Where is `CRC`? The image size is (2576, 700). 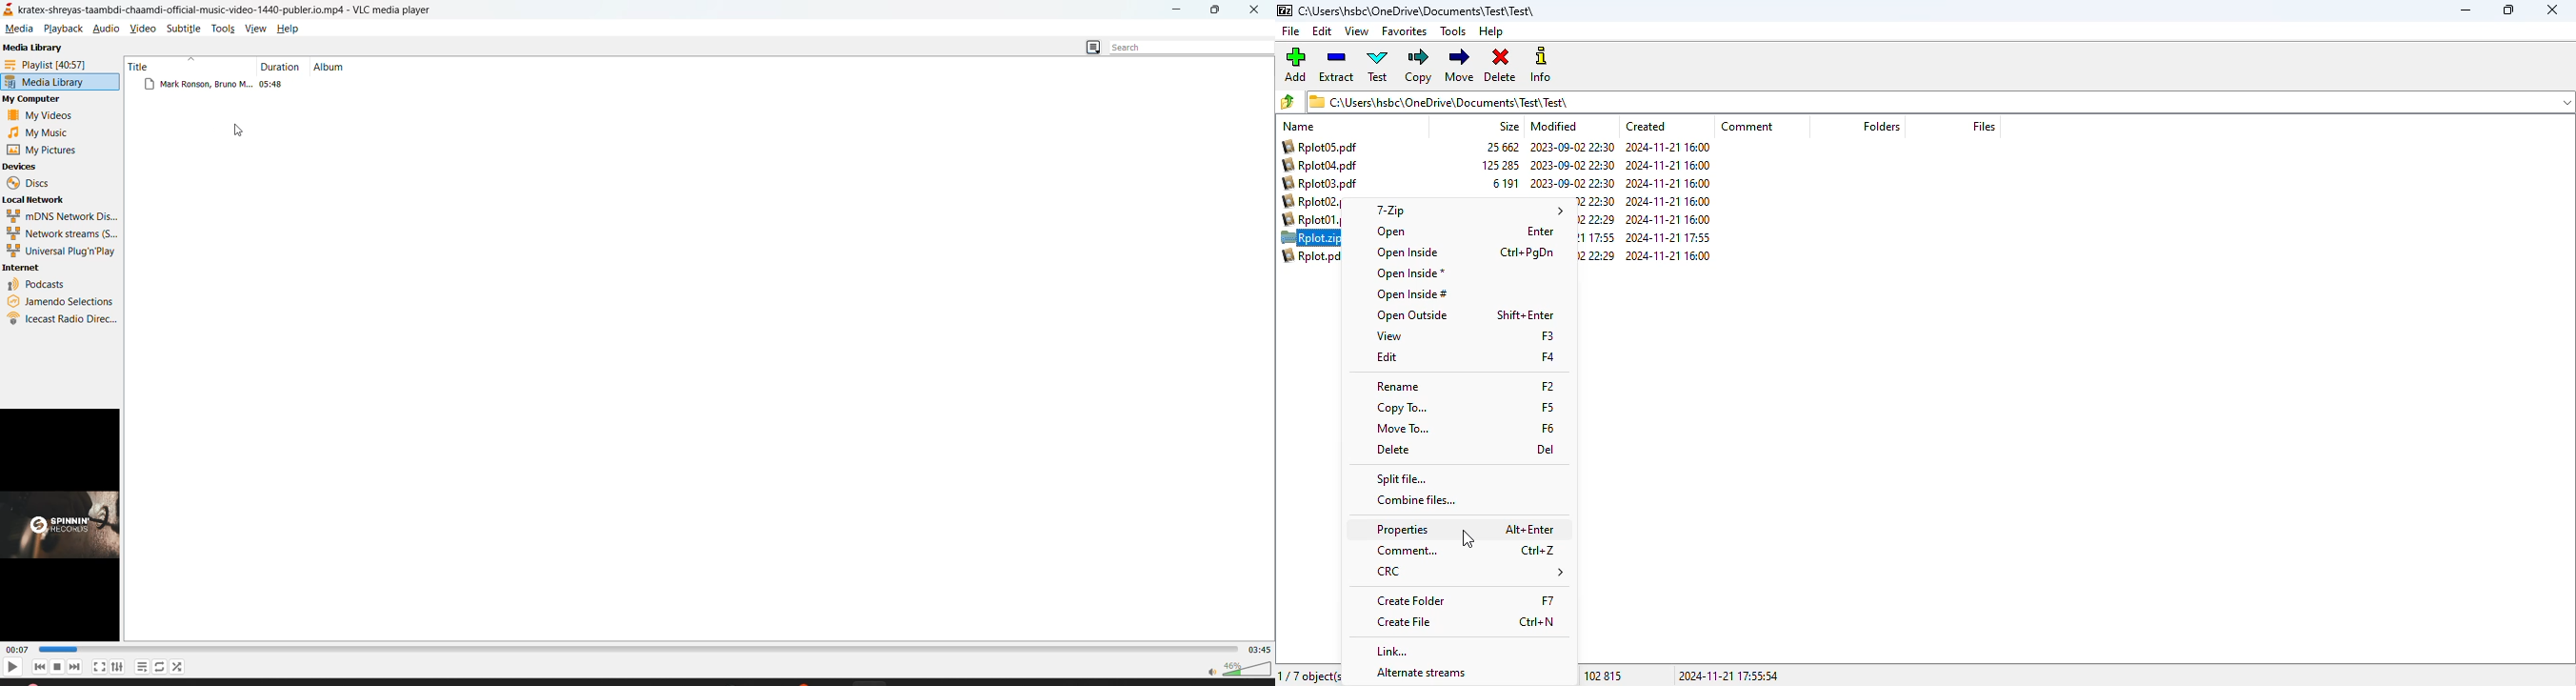
CRC is located at coordinates (1469, 572).